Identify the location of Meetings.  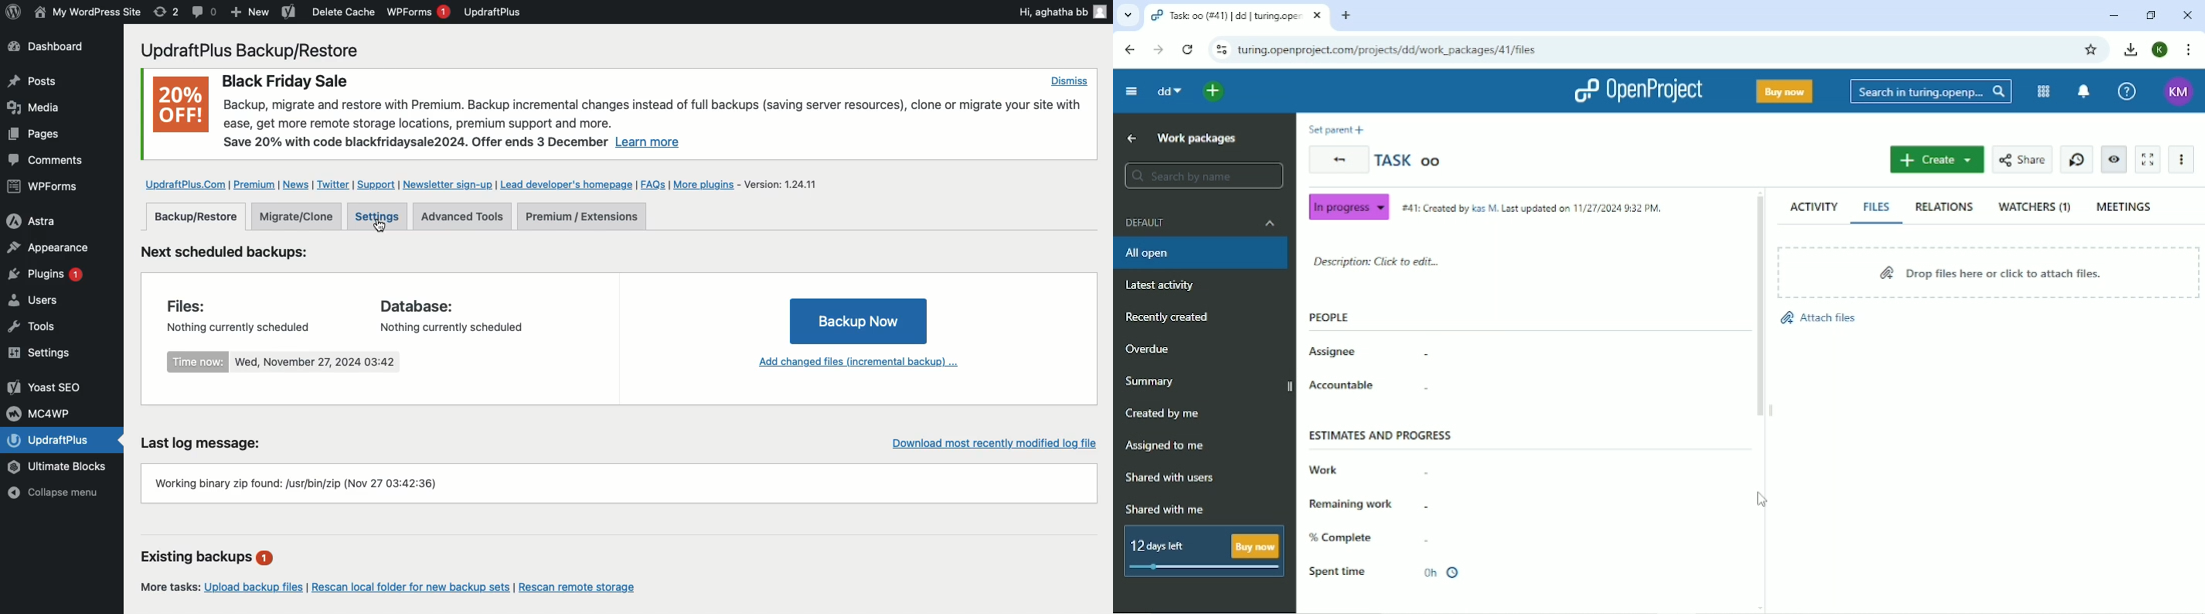
(2127, 205).